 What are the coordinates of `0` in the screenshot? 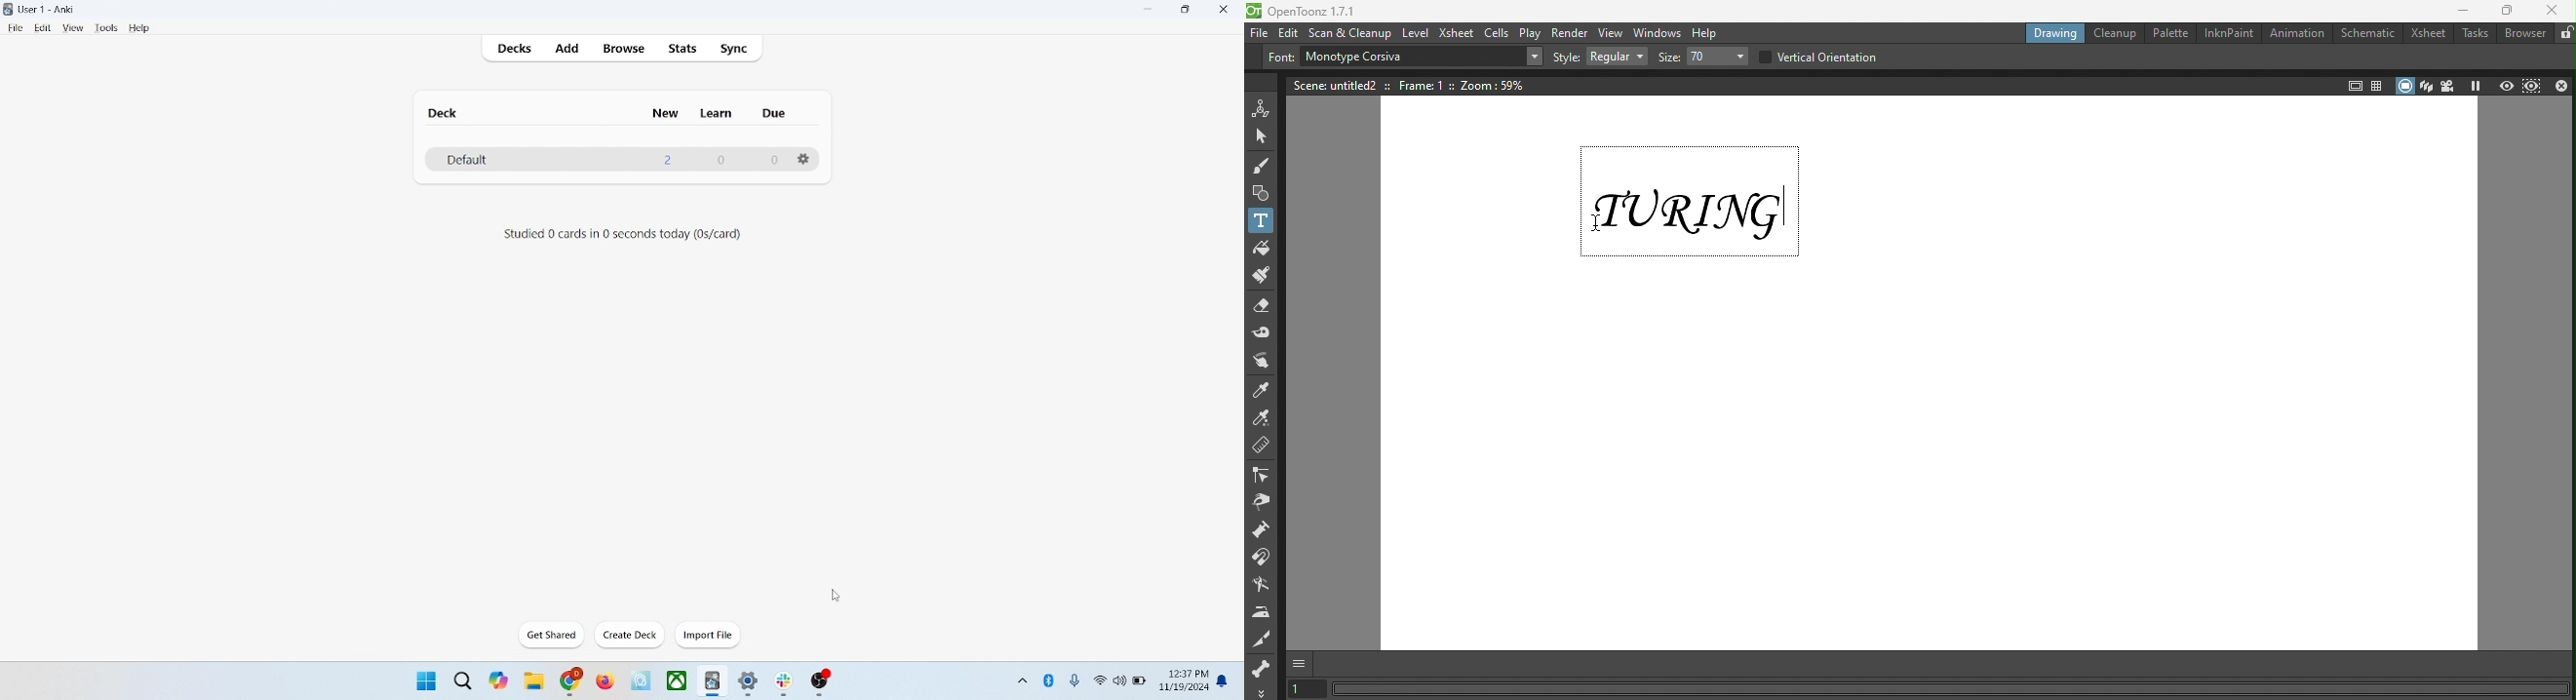 It's located at (720, 159).